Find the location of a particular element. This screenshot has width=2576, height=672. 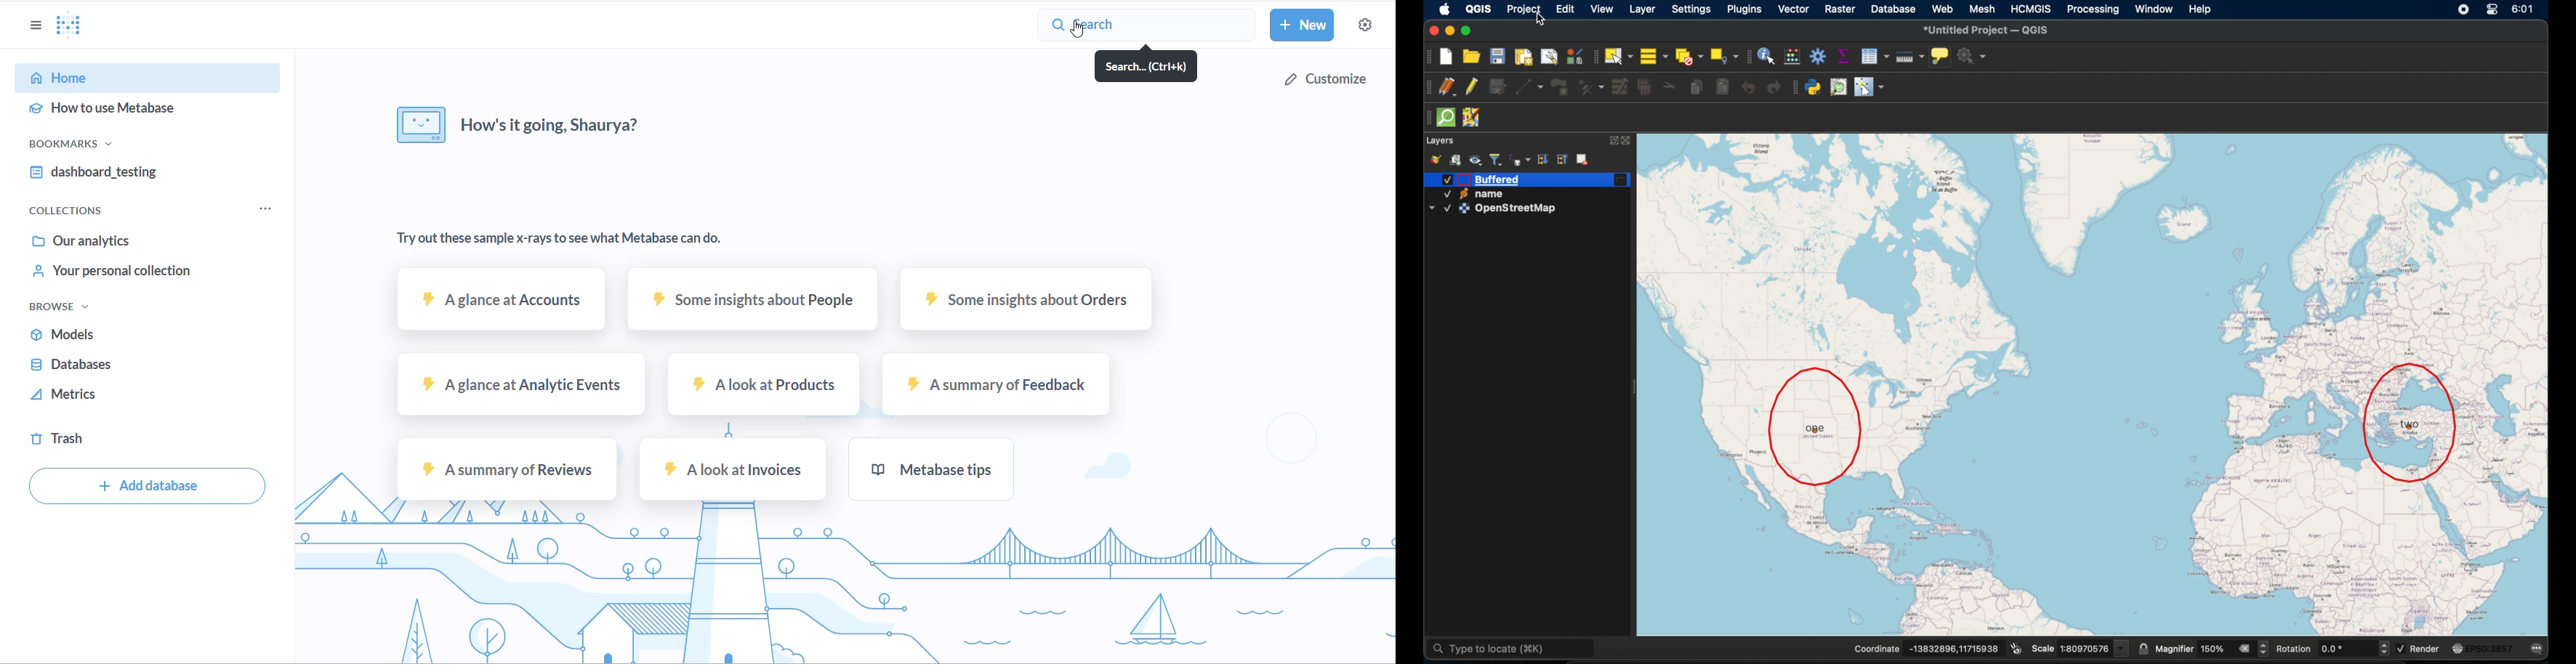

Increase and decrease rotation value is located at coordinates (2383, 650).